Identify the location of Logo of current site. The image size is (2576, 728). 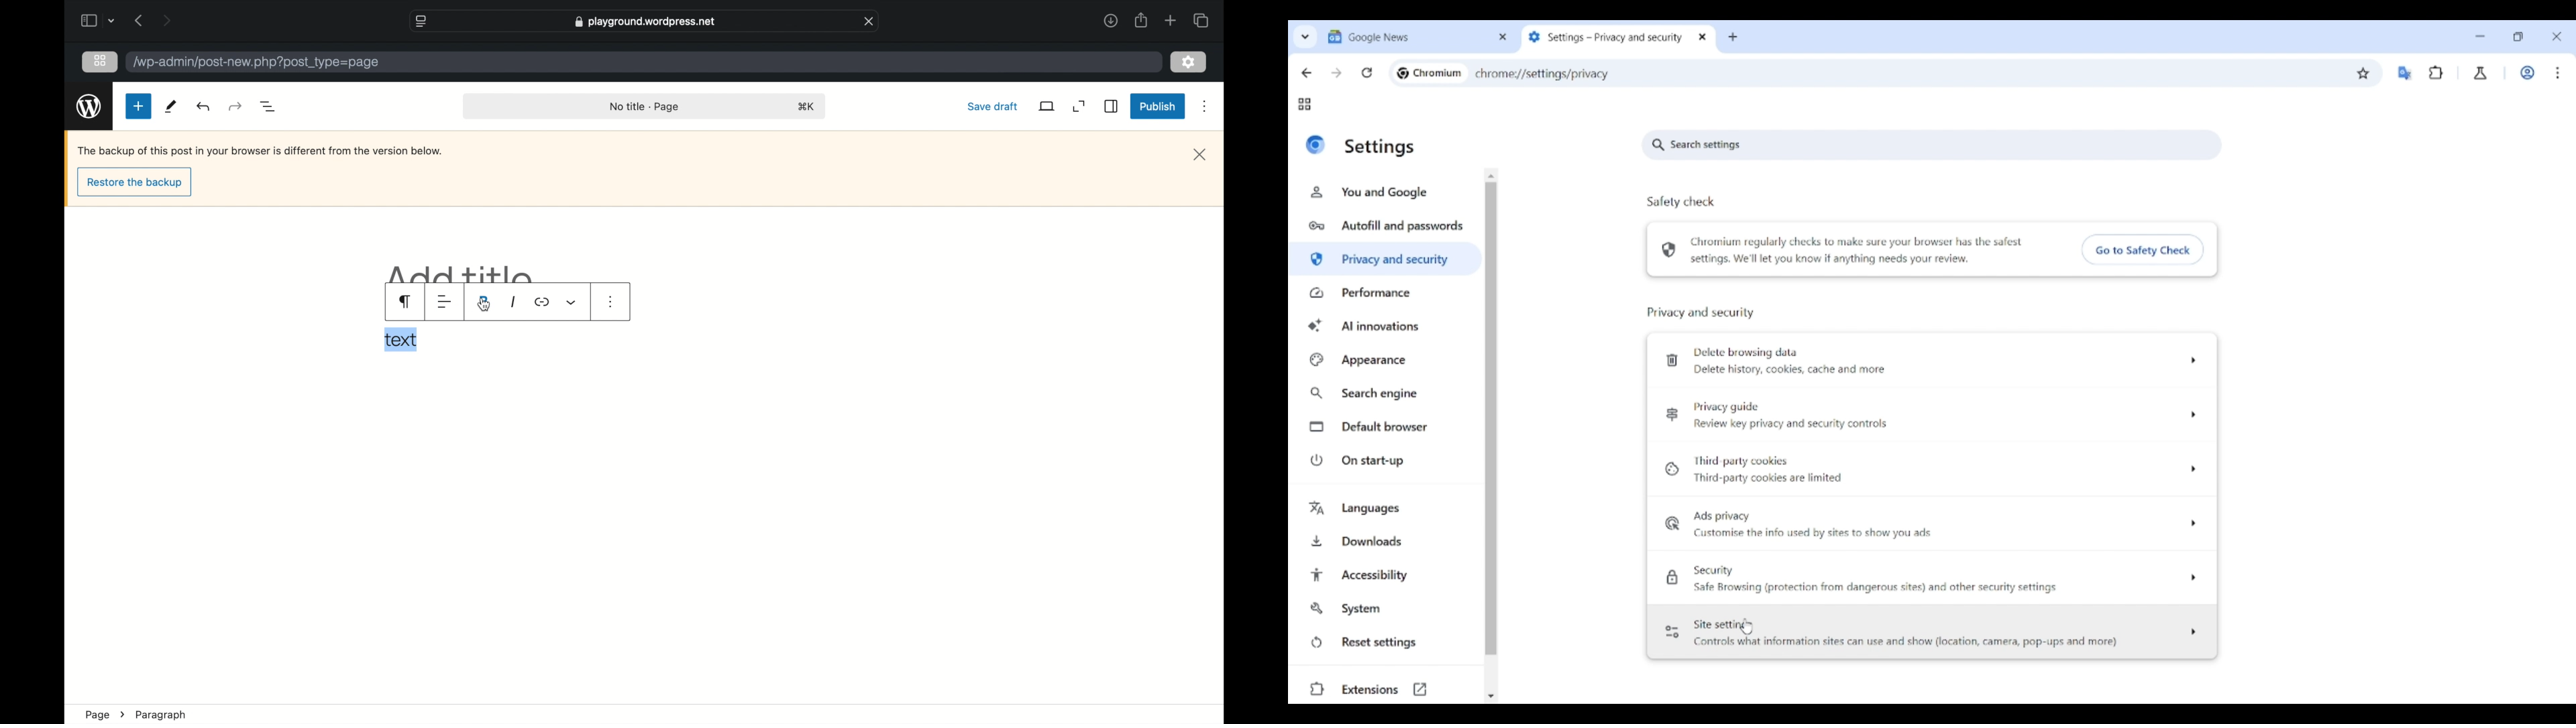
(1316, 144).